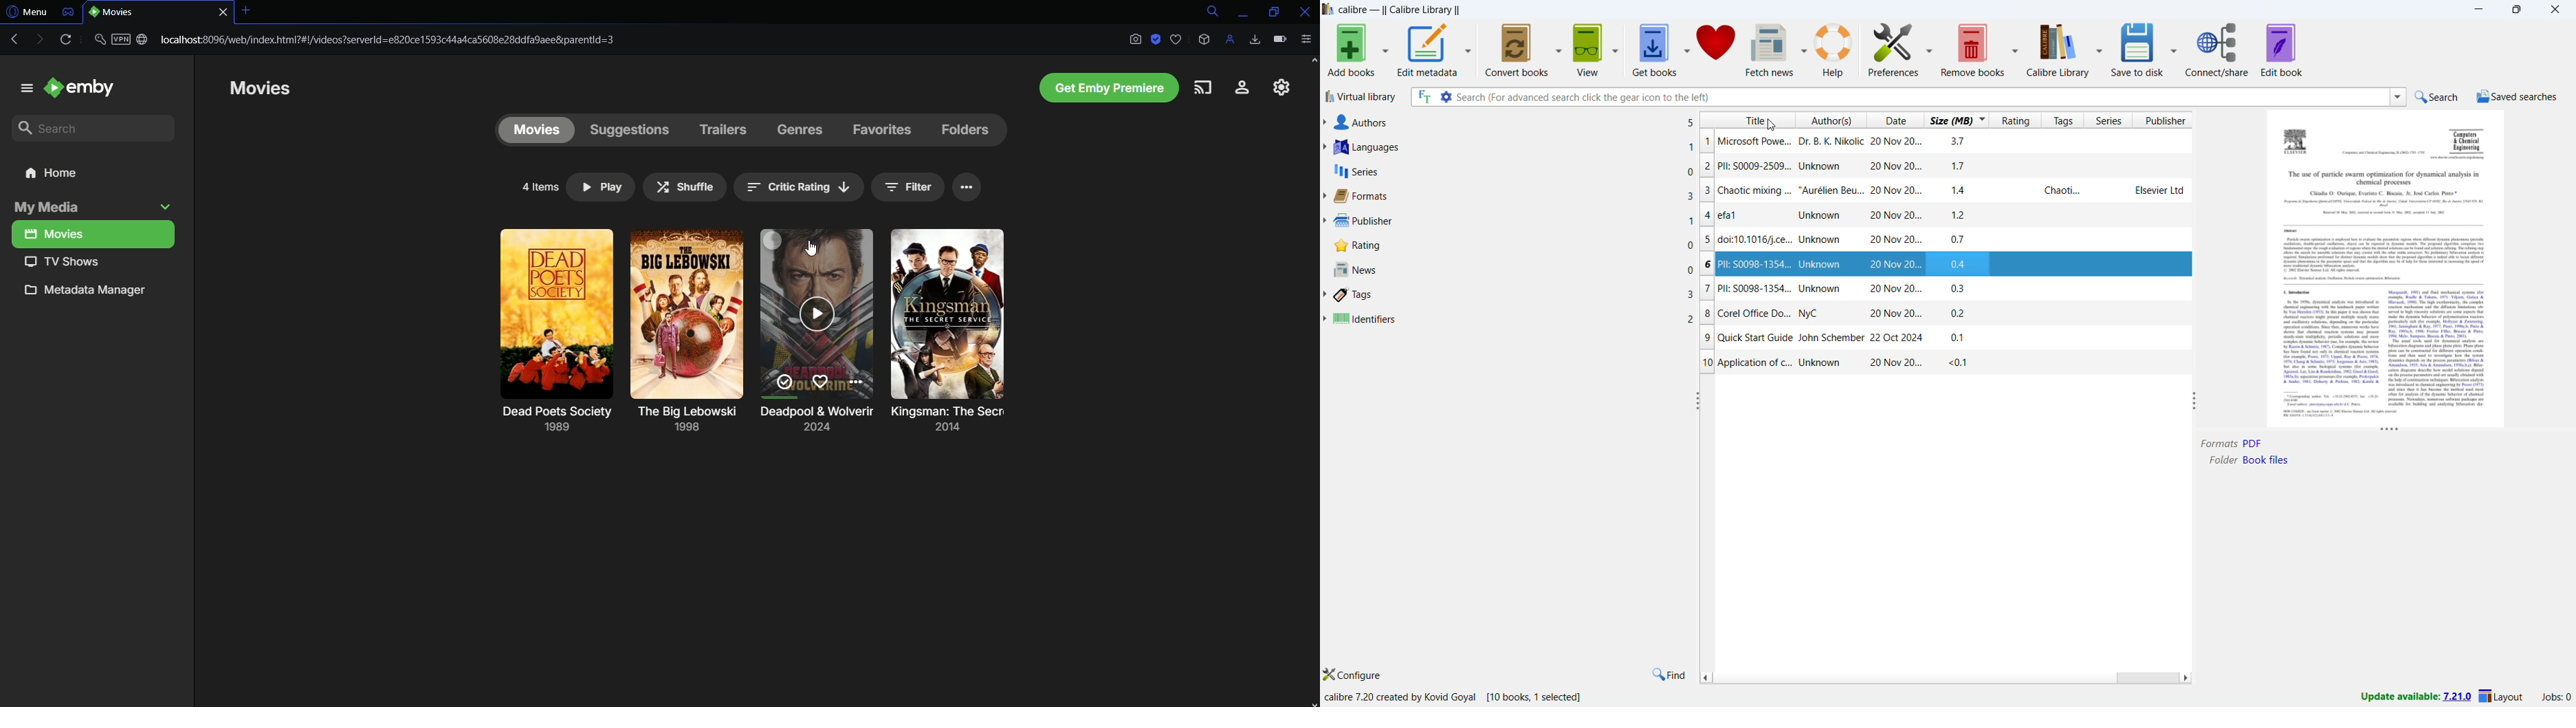 The width and height of the screenshot is (2576, 728). Describe the element at coordinates (1823, 314) in the screenshot. I see `Corel Office Do... NyC 20 Nov 20...` at that location.